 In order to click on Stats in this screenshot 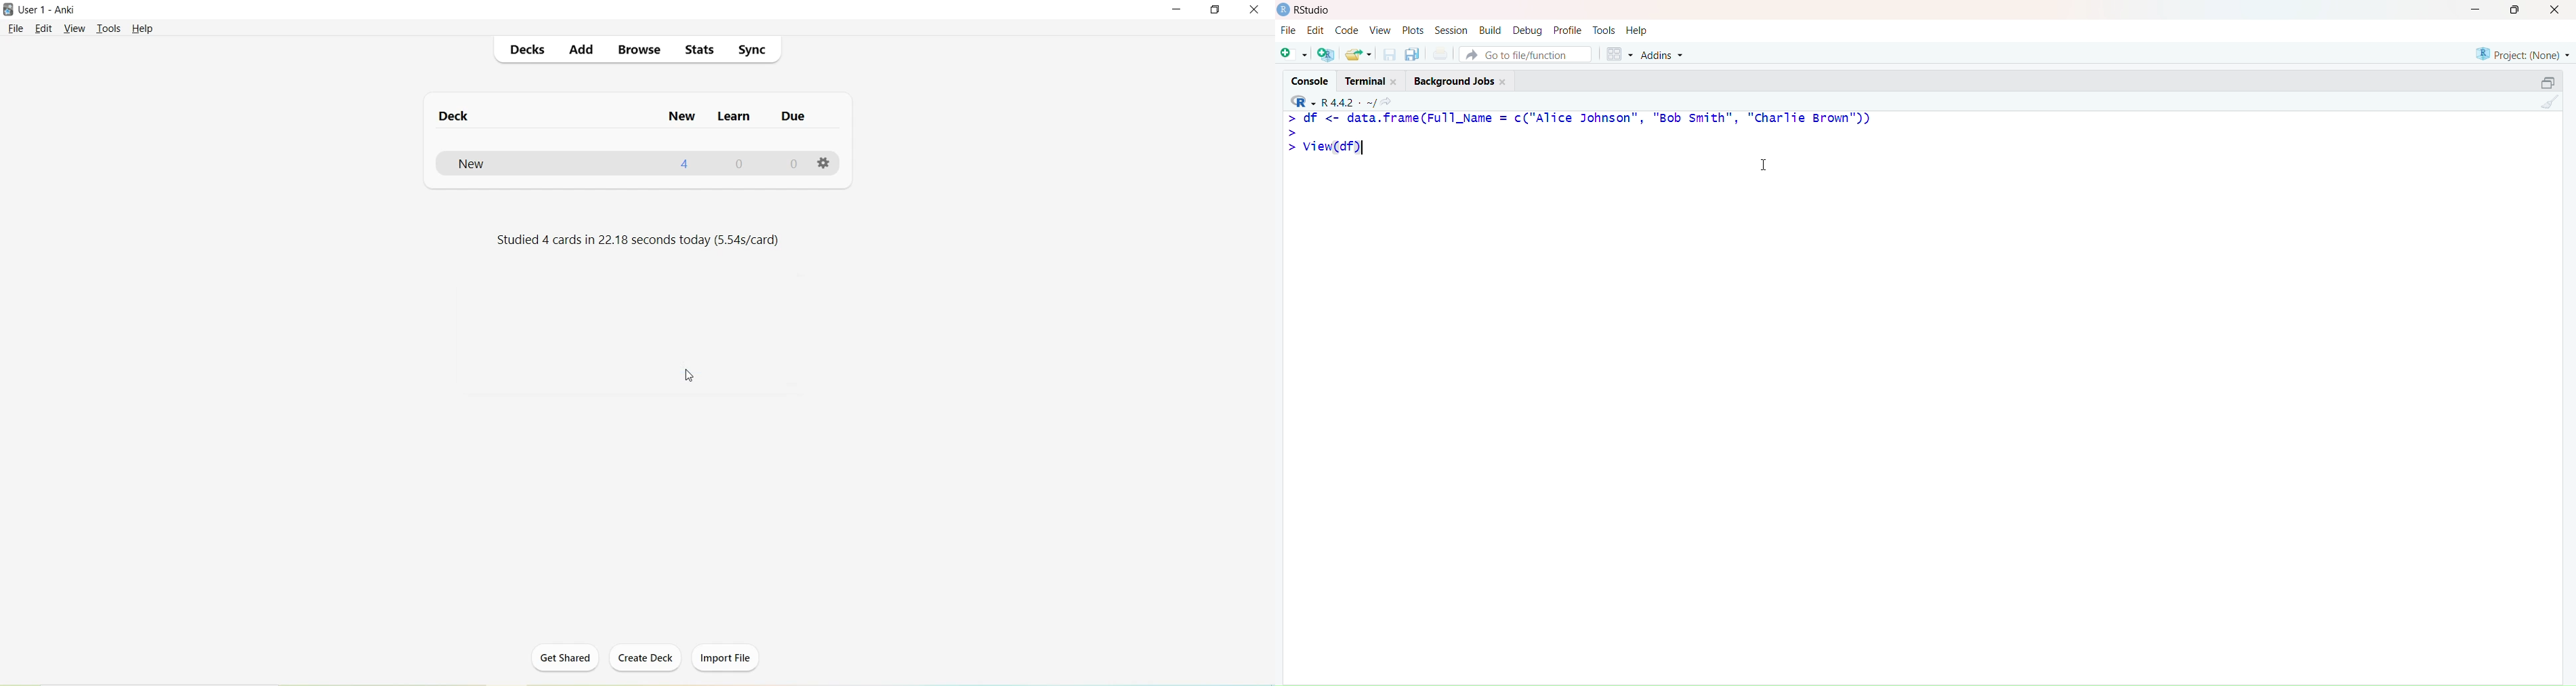, I will do `click(700, 49)`.